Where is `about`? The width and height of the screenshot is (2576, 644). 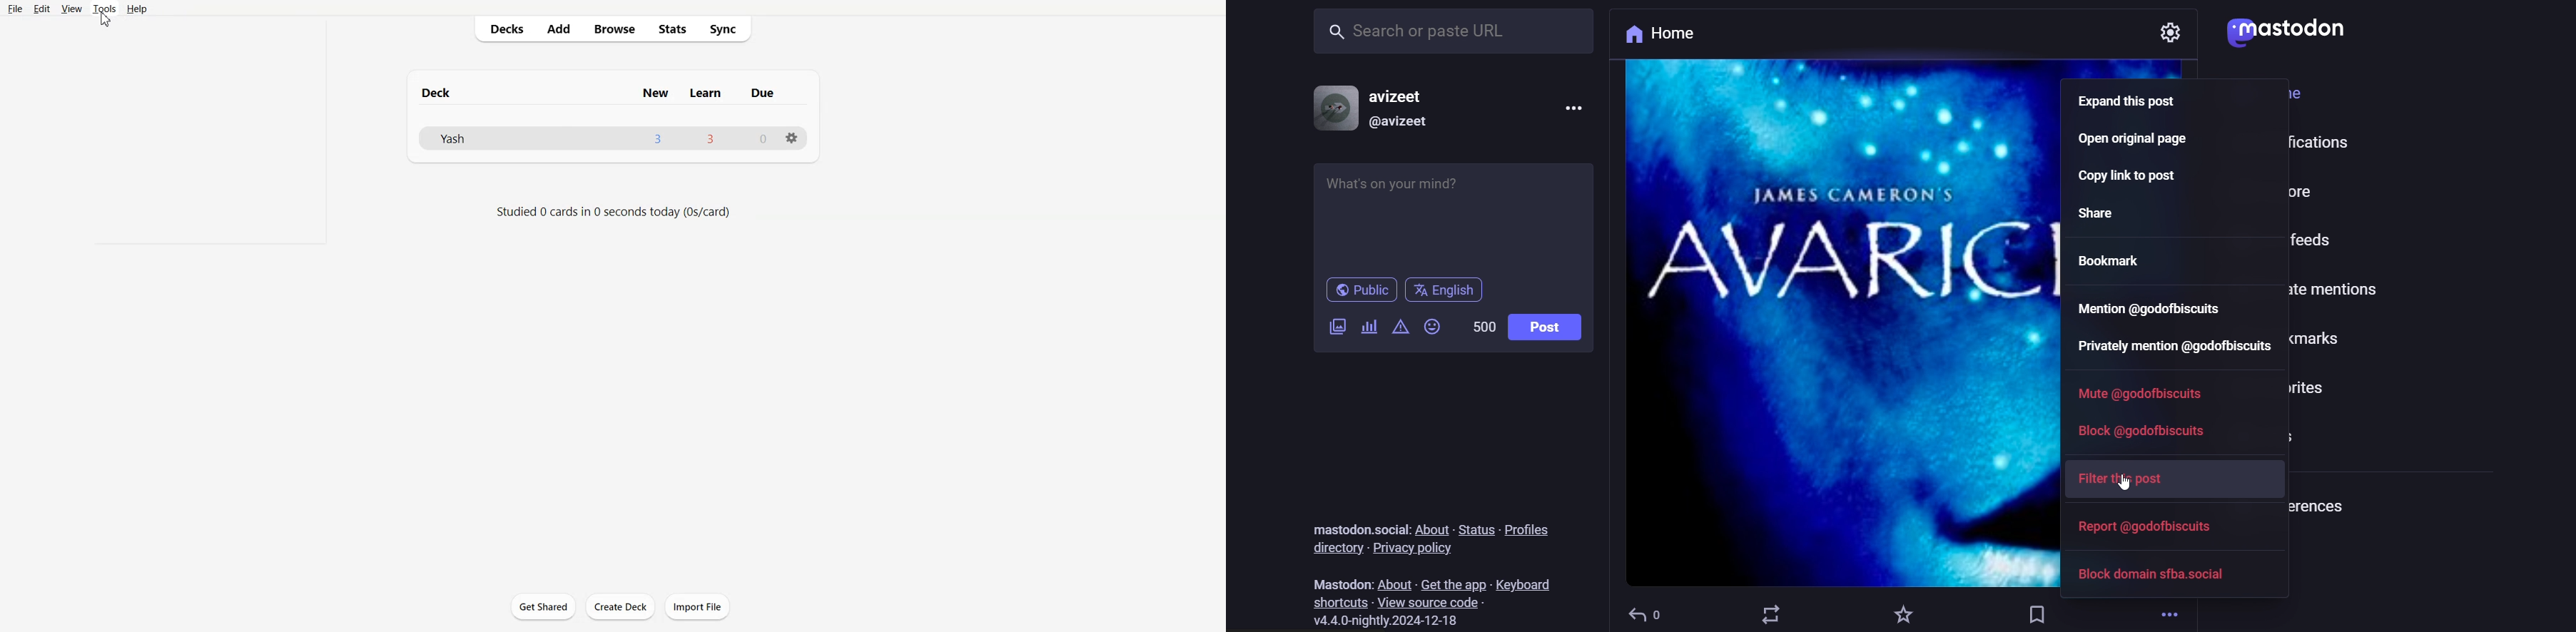
about is located at coordinates (1431, 527).